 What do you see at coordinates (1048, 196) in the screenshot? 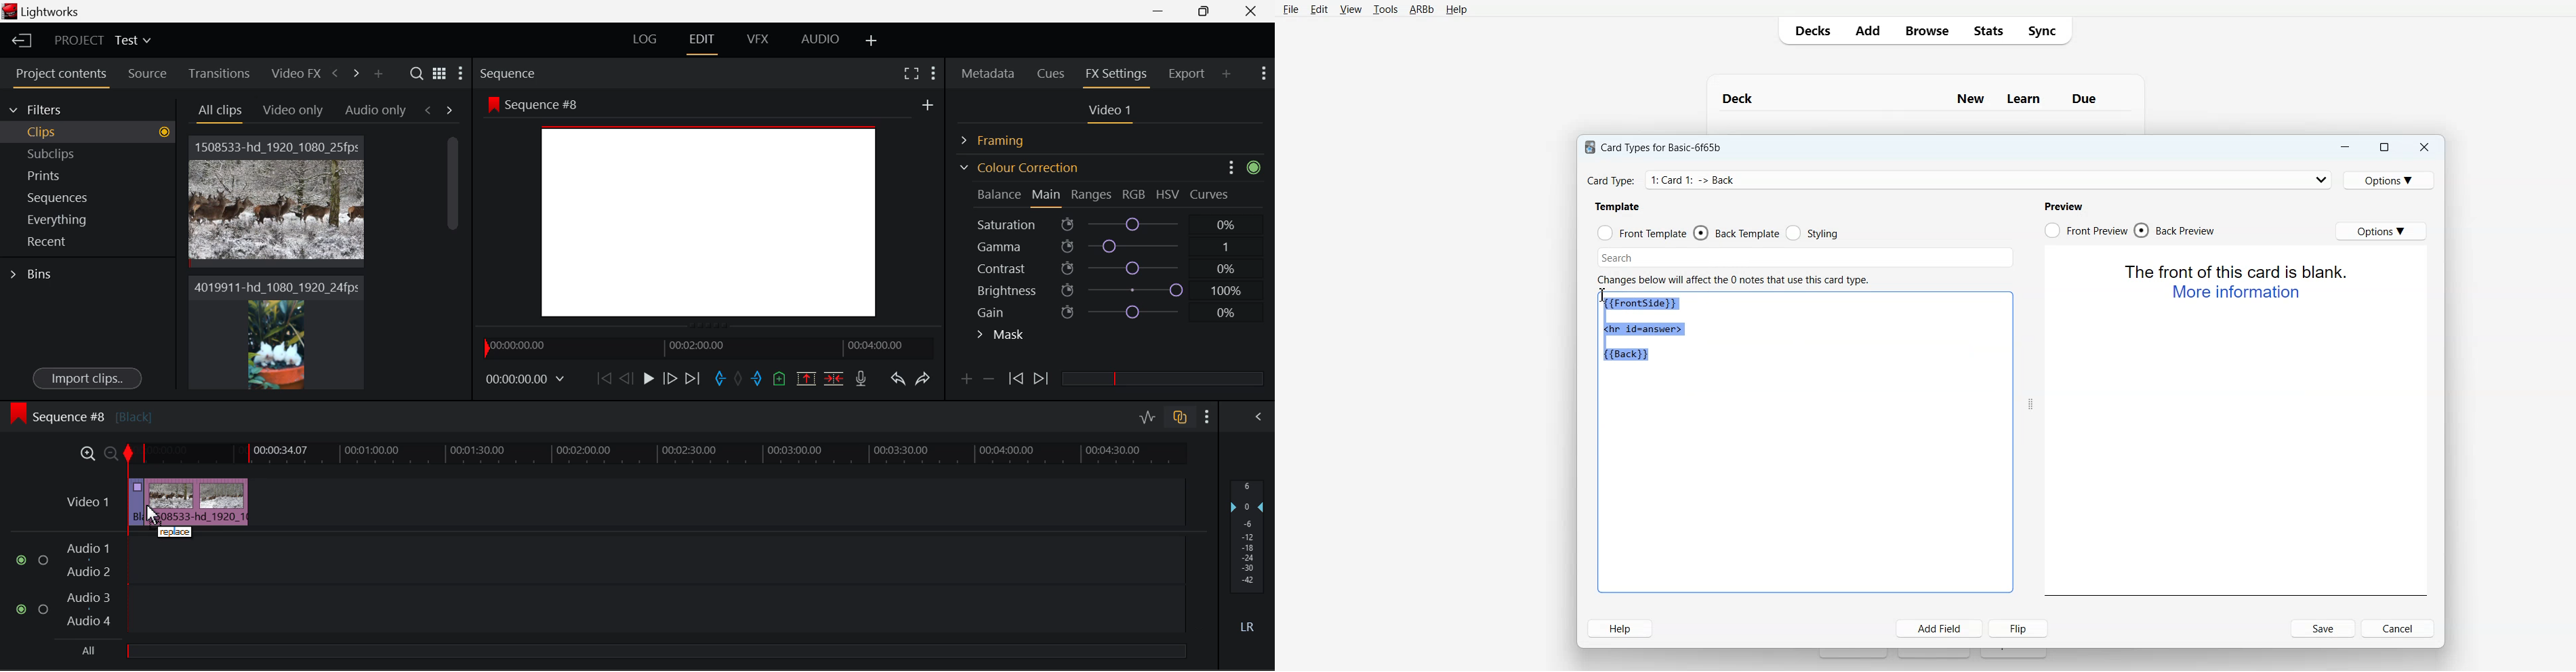
I see `Main Tab Open` at bounding box center [1048, 196].